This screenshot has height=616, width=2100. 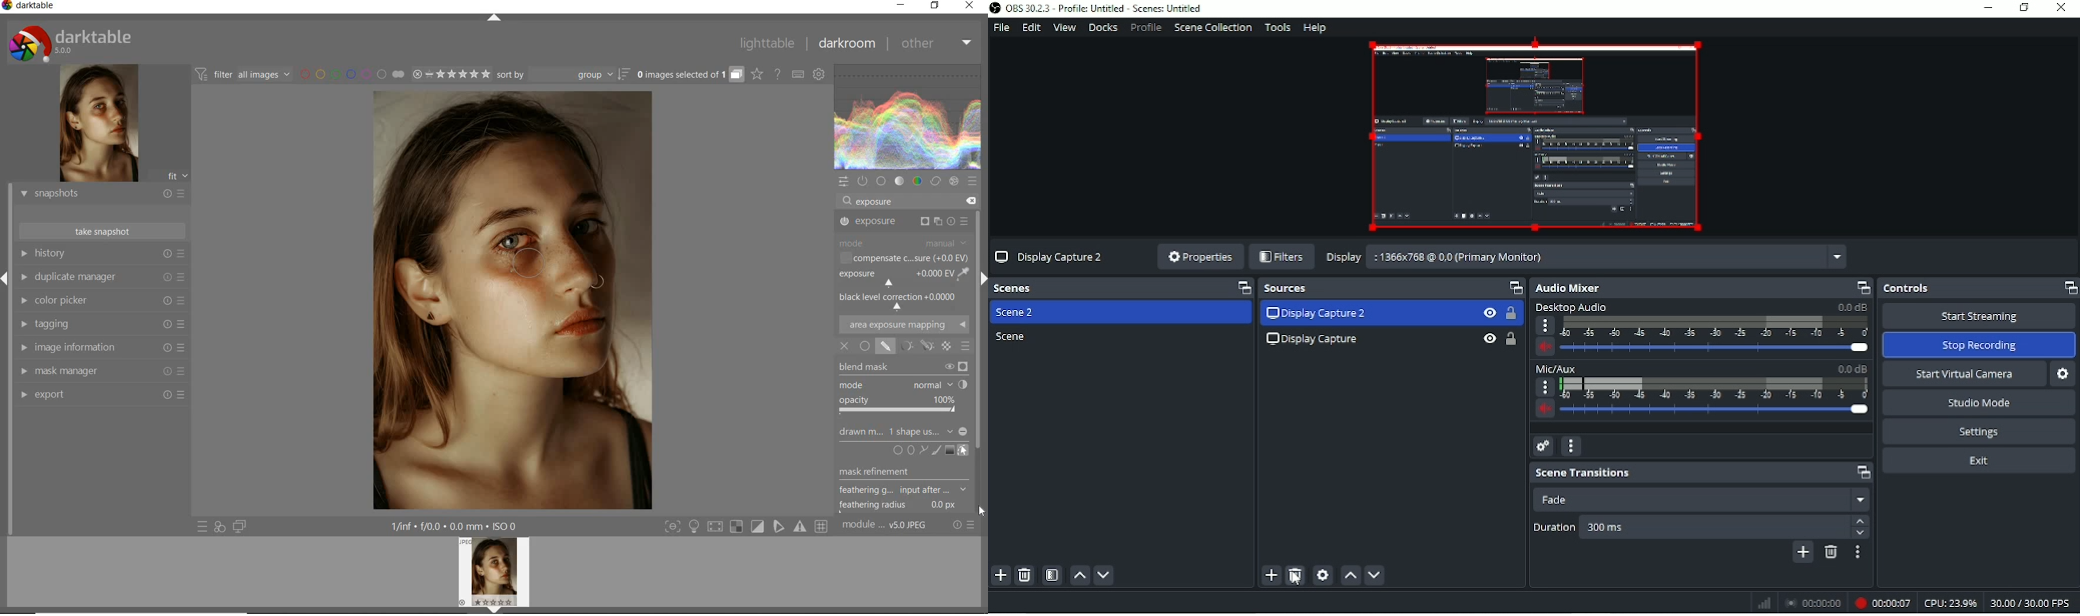 What do you see at coordinates (101, 323) in the screenshot?
I see `tagging` at bounding box center [101, 323].